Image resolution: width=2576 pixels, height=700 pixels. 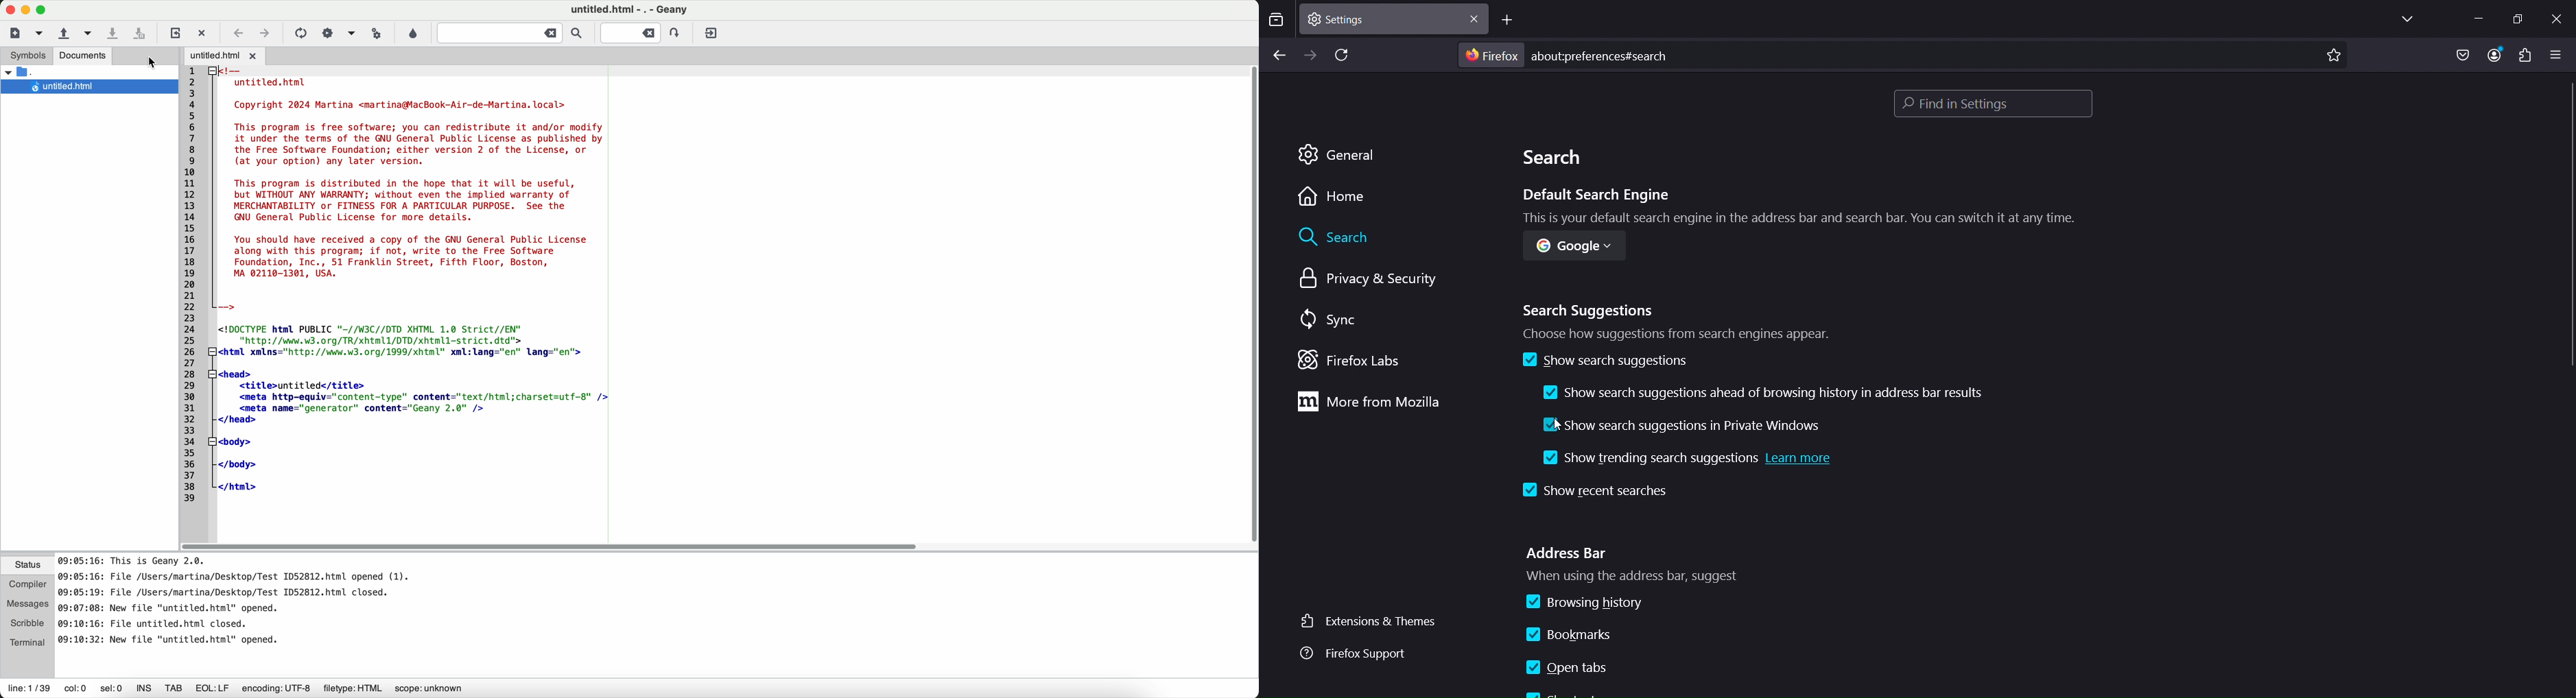 I want to click on search, so click(x=1338, y=239).